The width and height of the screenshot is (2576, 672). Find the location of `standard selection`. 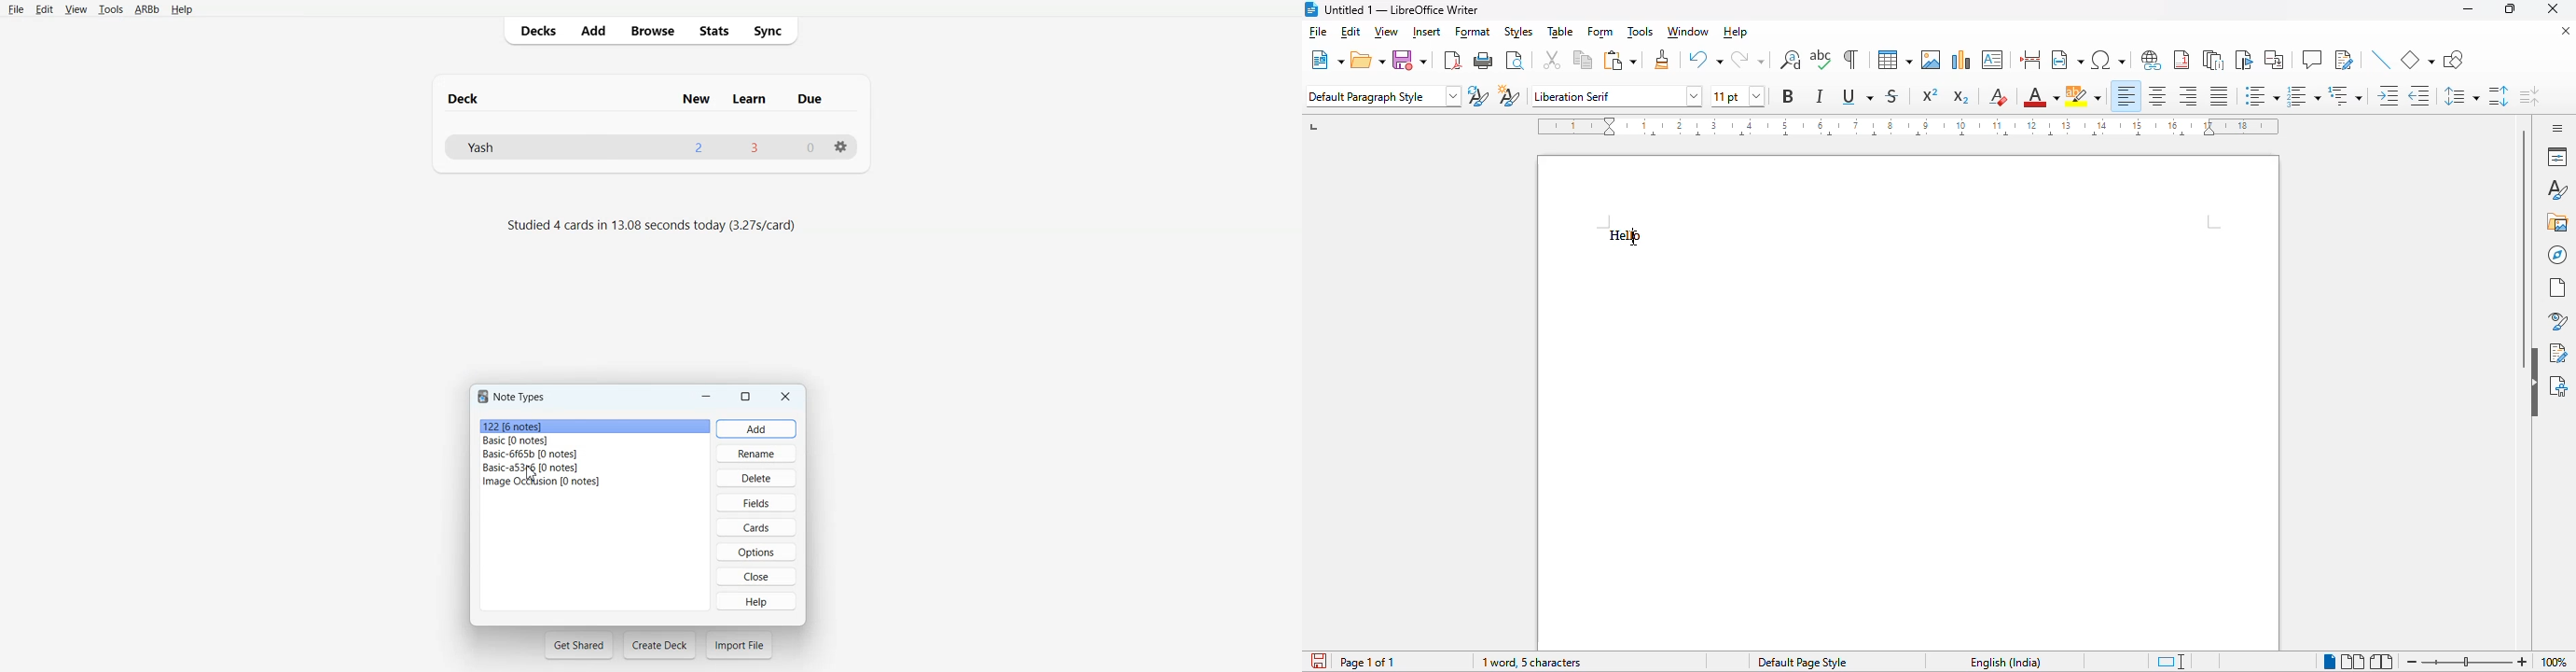

standard selection is located at coordinates (2171, 662).